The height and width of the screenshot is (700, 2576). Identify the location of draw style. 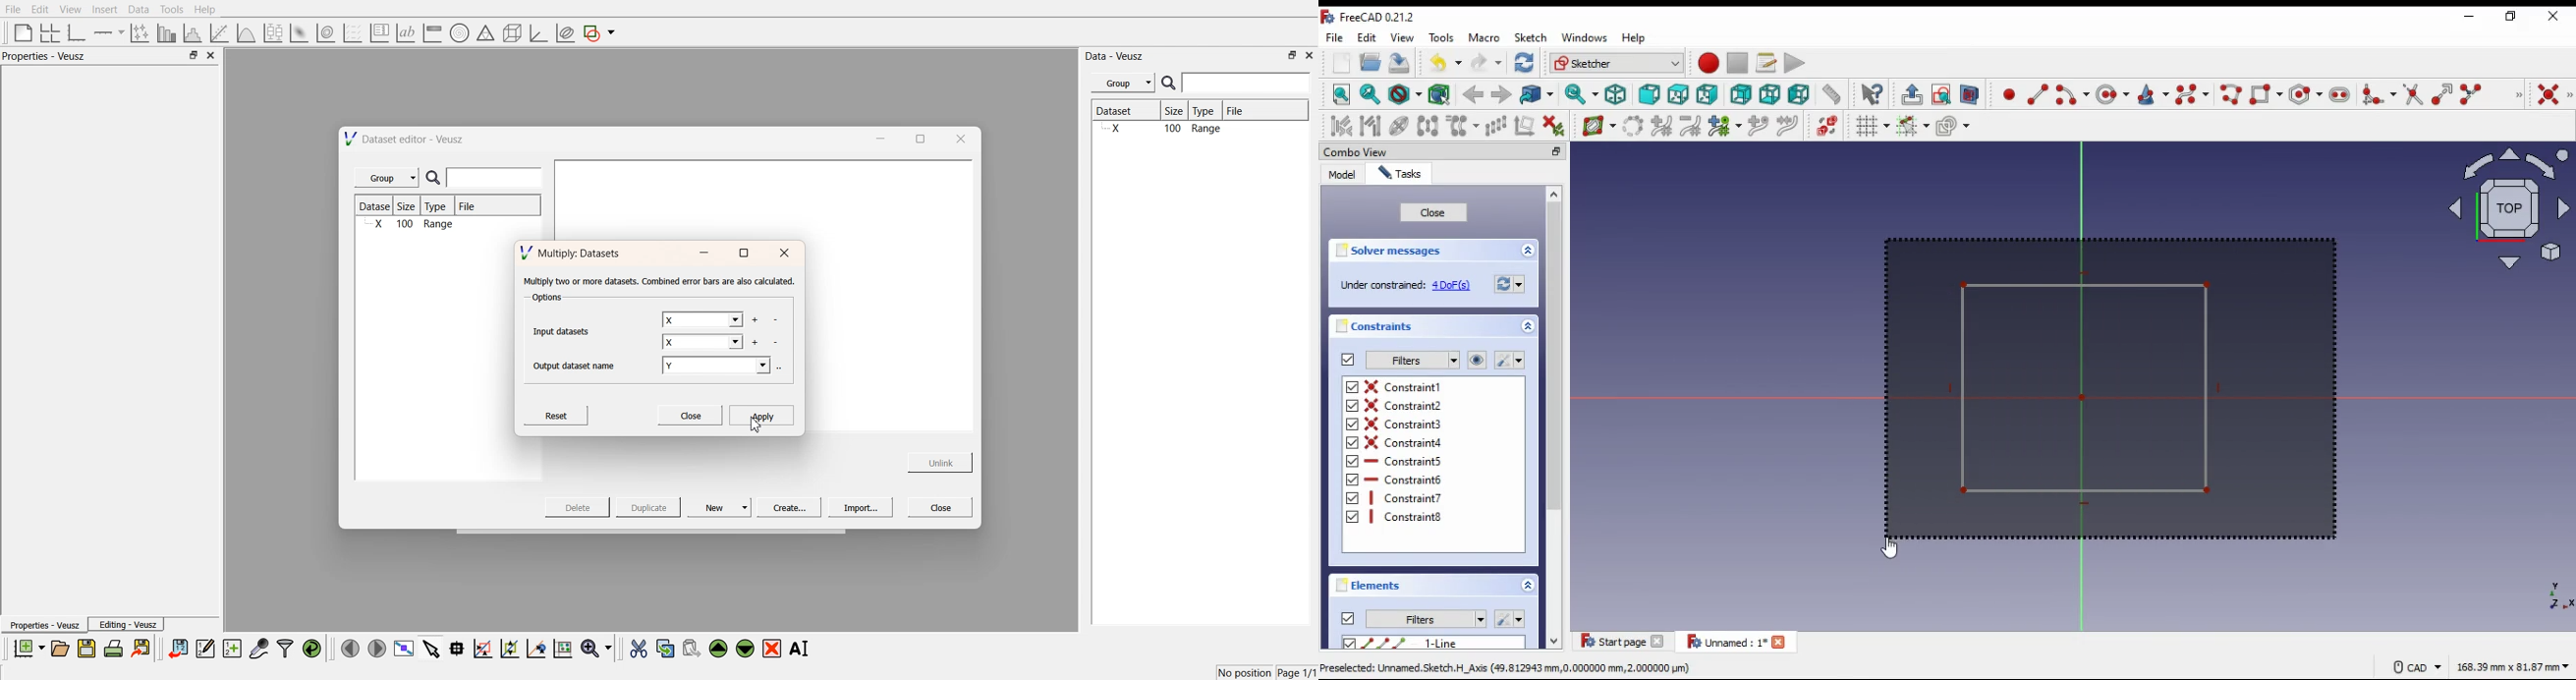
(1406, 94).